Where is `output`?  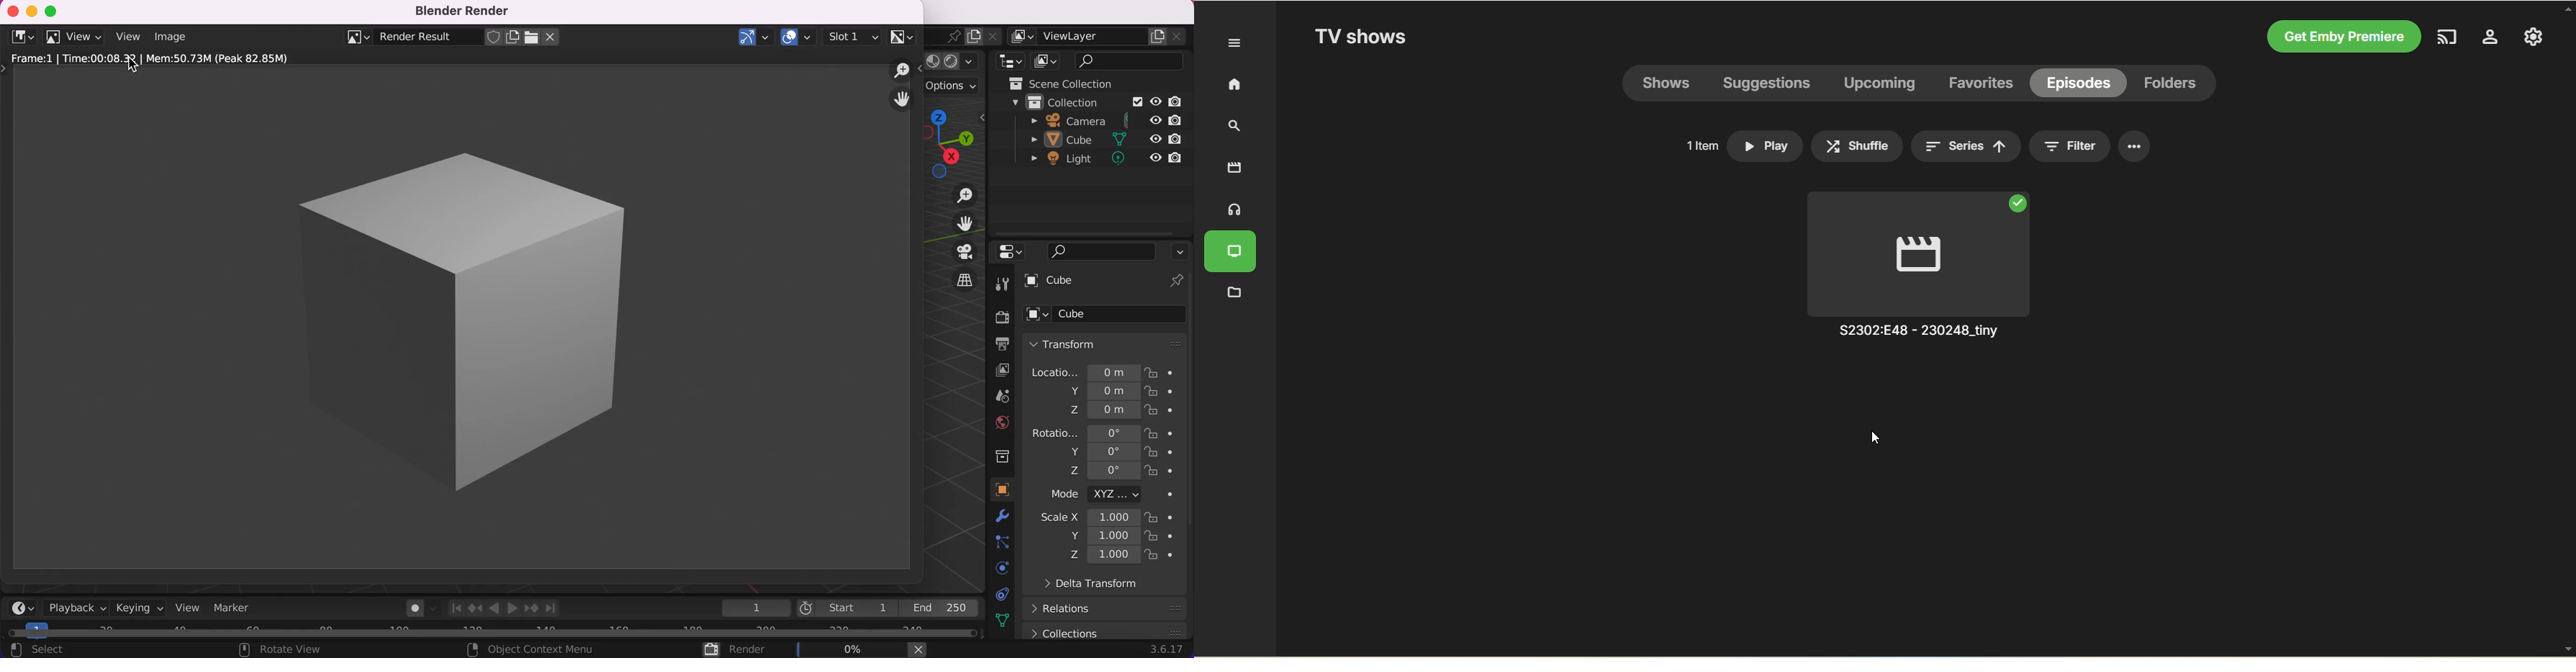 output is located at coordinates (995, 344).